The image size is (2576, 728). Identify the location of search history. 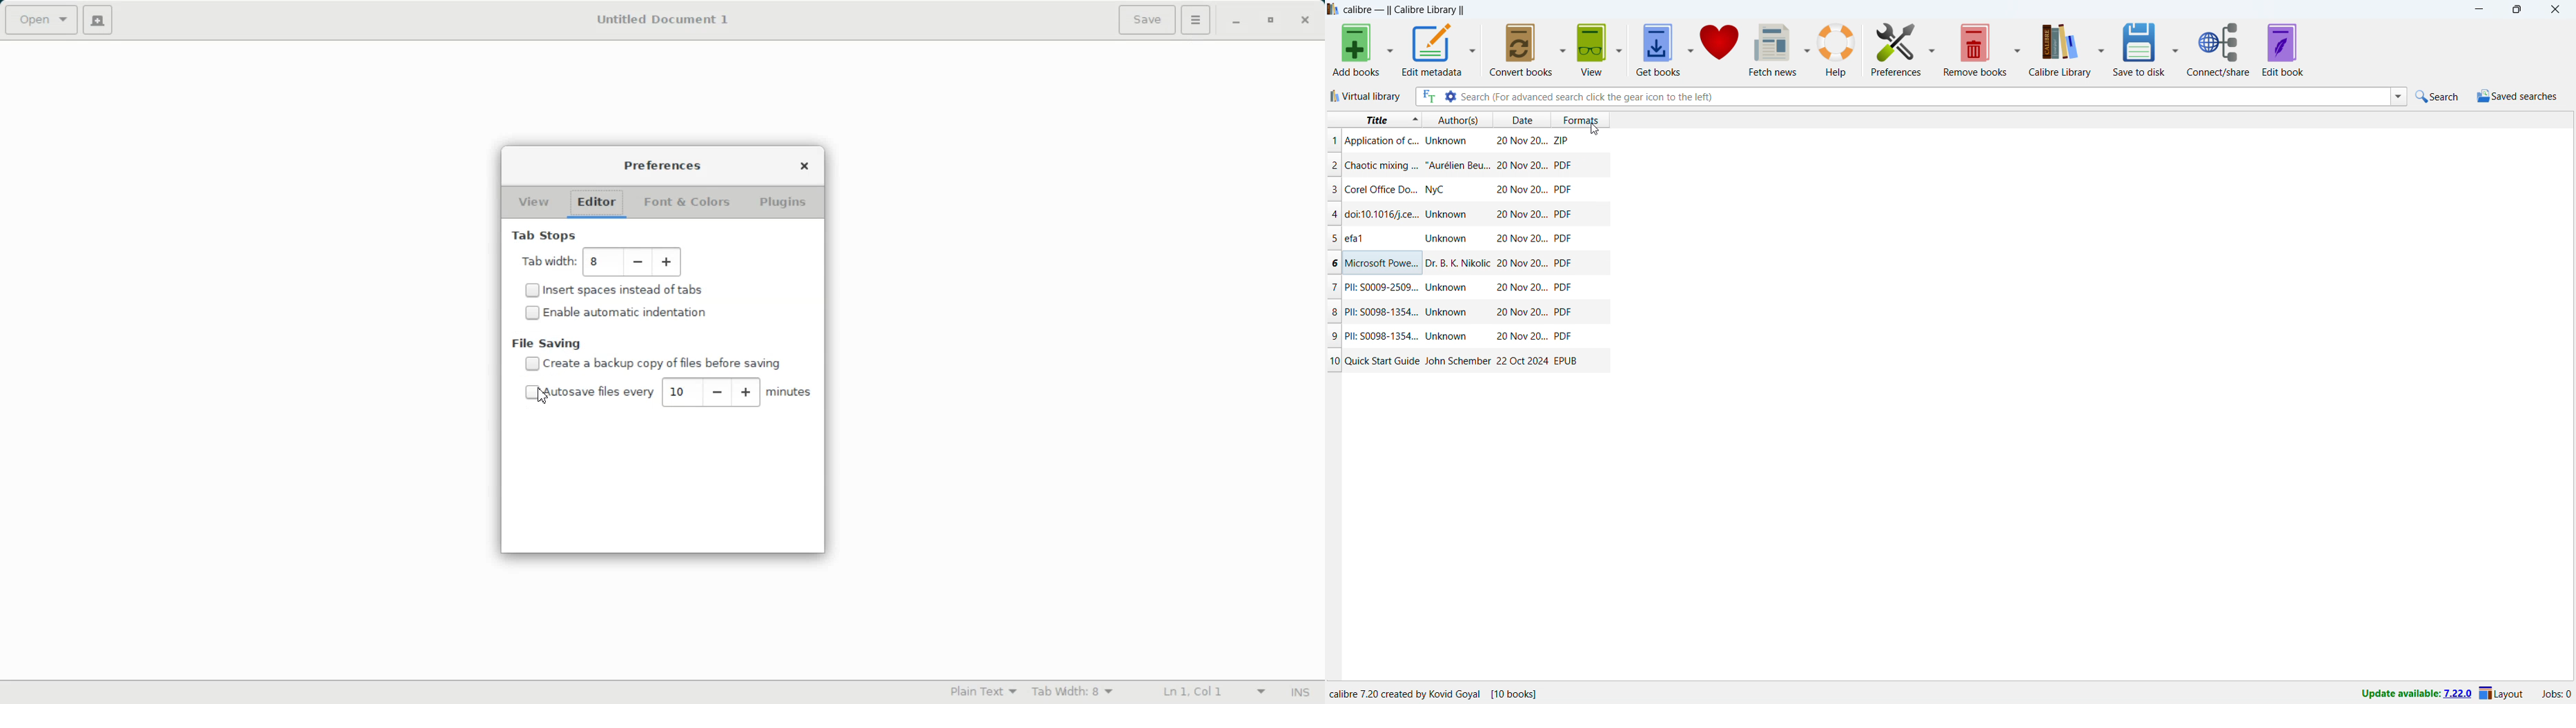
(2398, 98).